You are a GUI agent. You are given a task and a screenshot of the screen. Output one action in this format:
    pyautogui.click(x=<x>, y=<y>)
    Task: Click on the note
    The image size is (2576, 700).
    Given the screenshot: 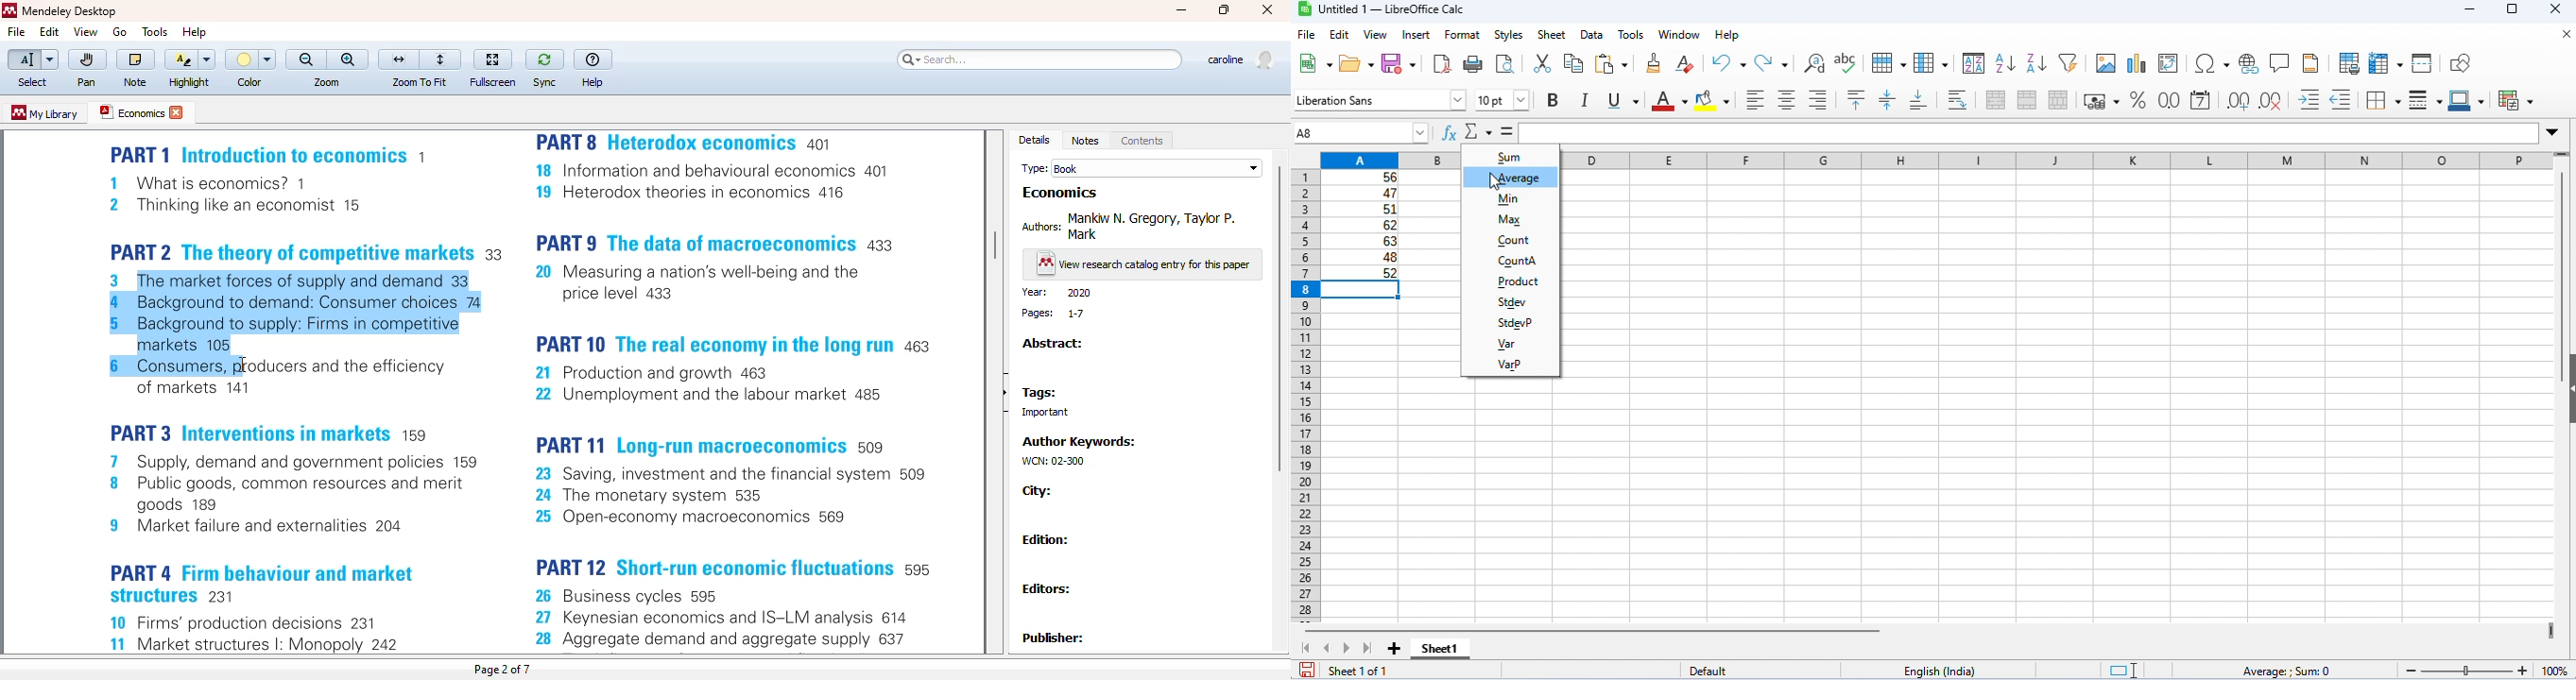 What is the action you would take?
    pyautogui.click(x=135, y=60)
    